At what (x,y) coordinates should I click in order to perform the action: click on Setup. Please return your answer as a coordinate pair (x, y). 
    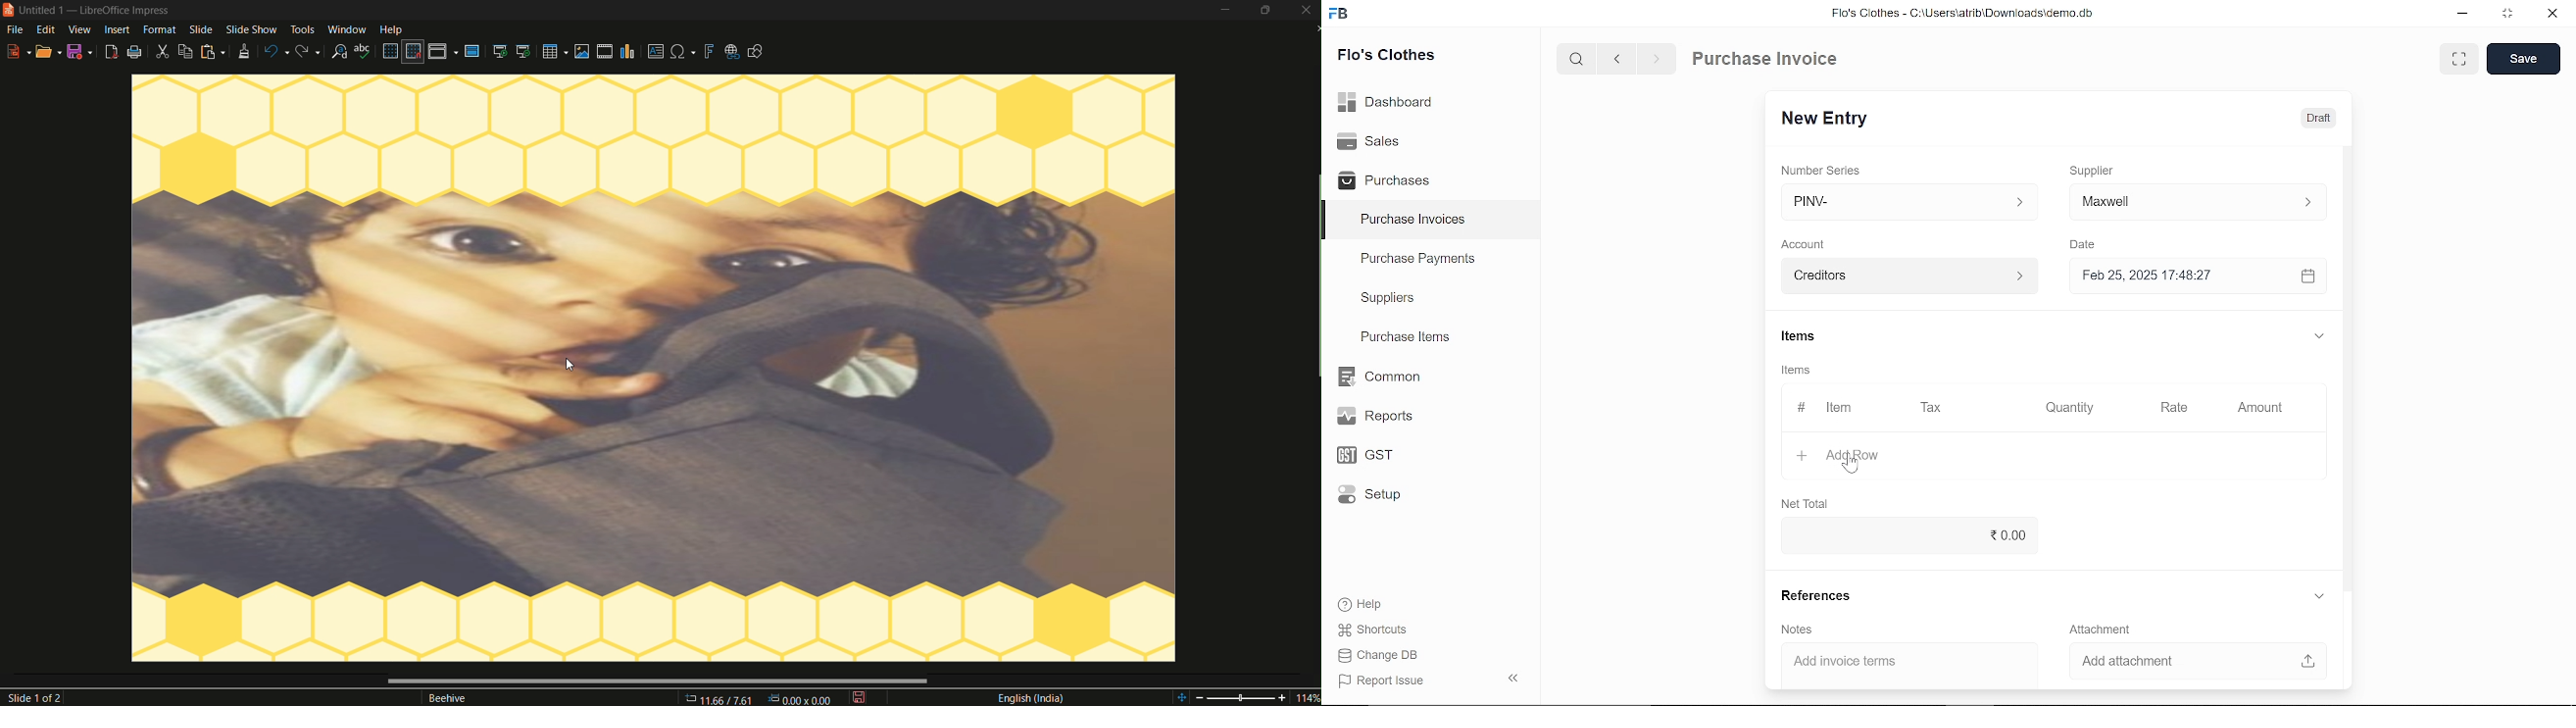
    Looking at the image, I should click on (1364, 498).